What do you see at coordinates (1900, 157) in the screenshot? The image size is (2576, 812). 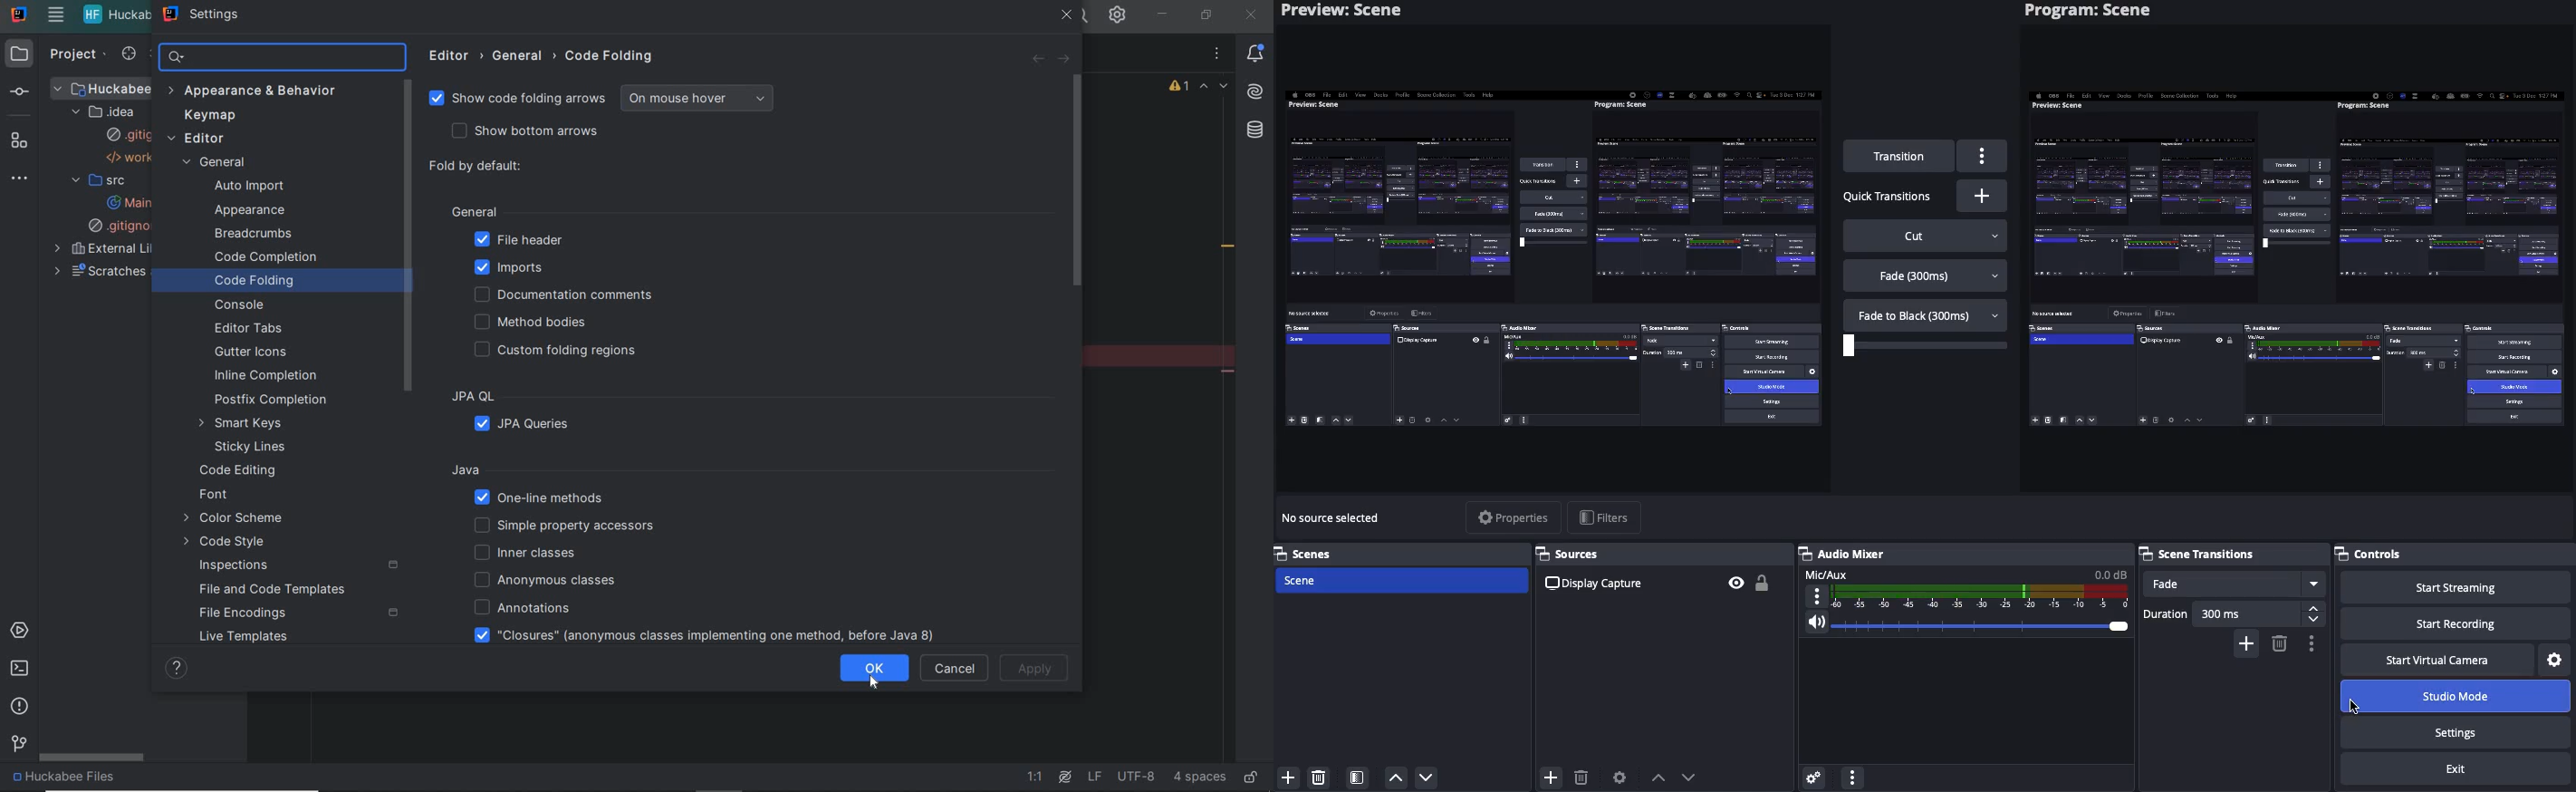 I see `Transition` at bounding box center [1900, 157].